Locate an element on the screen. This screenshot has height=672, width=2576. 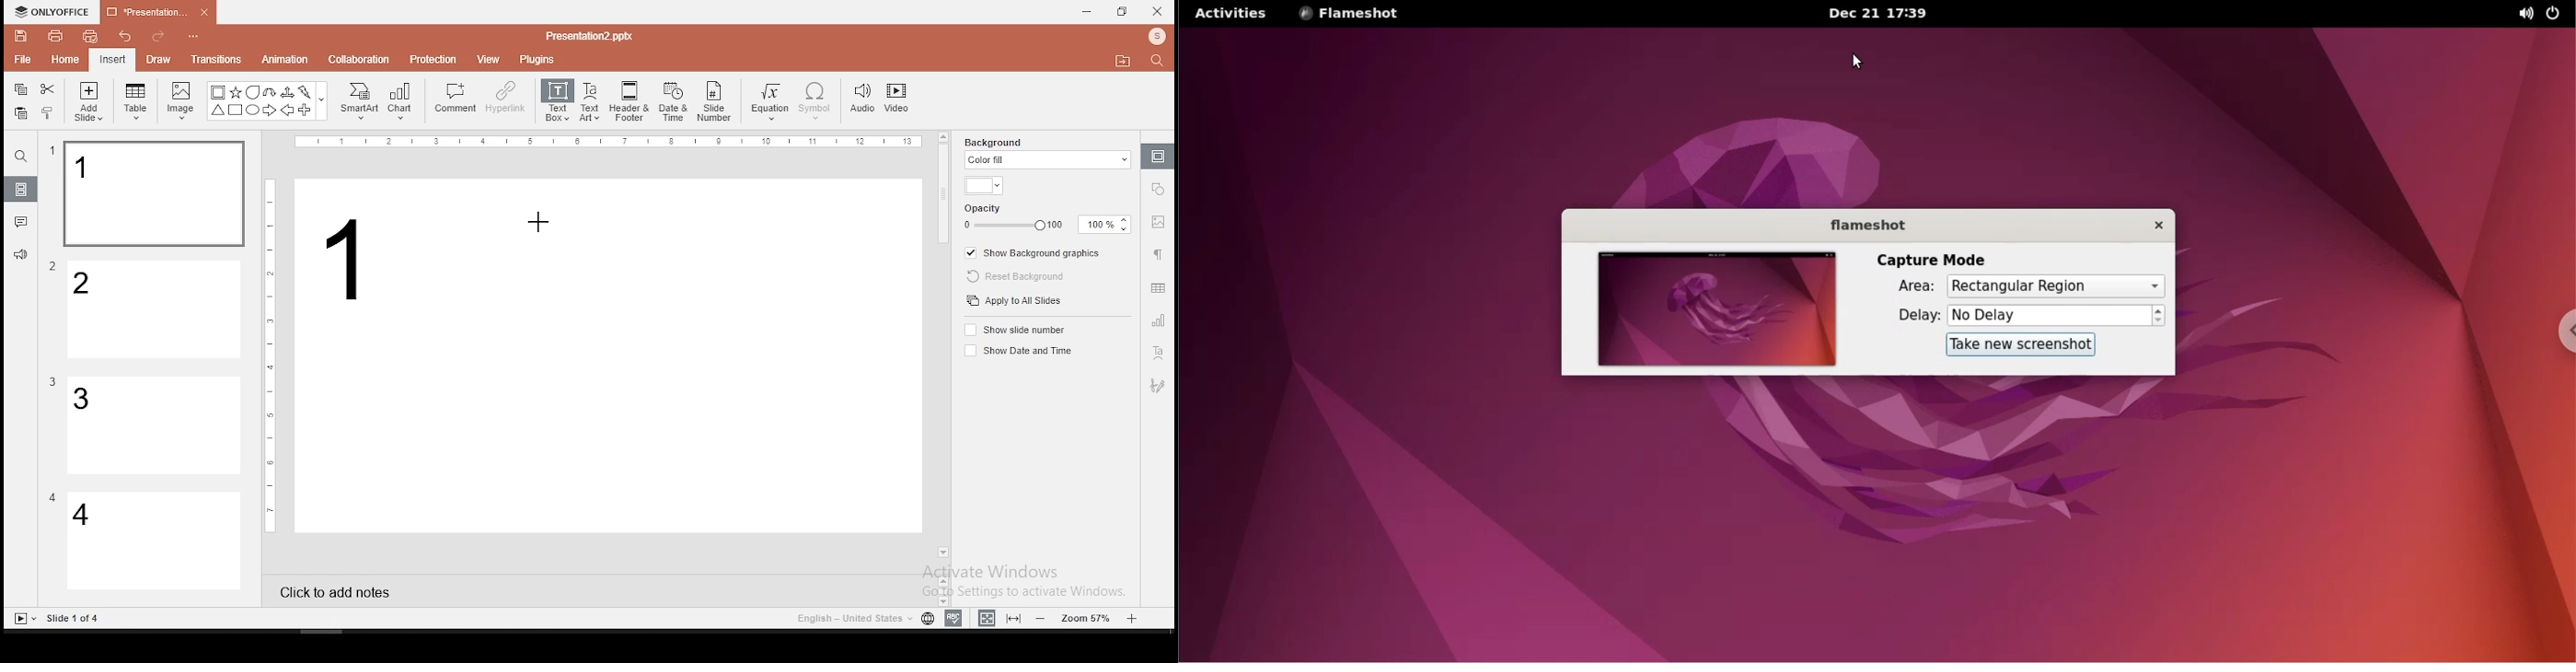
 is located at coordinates (198, 38).